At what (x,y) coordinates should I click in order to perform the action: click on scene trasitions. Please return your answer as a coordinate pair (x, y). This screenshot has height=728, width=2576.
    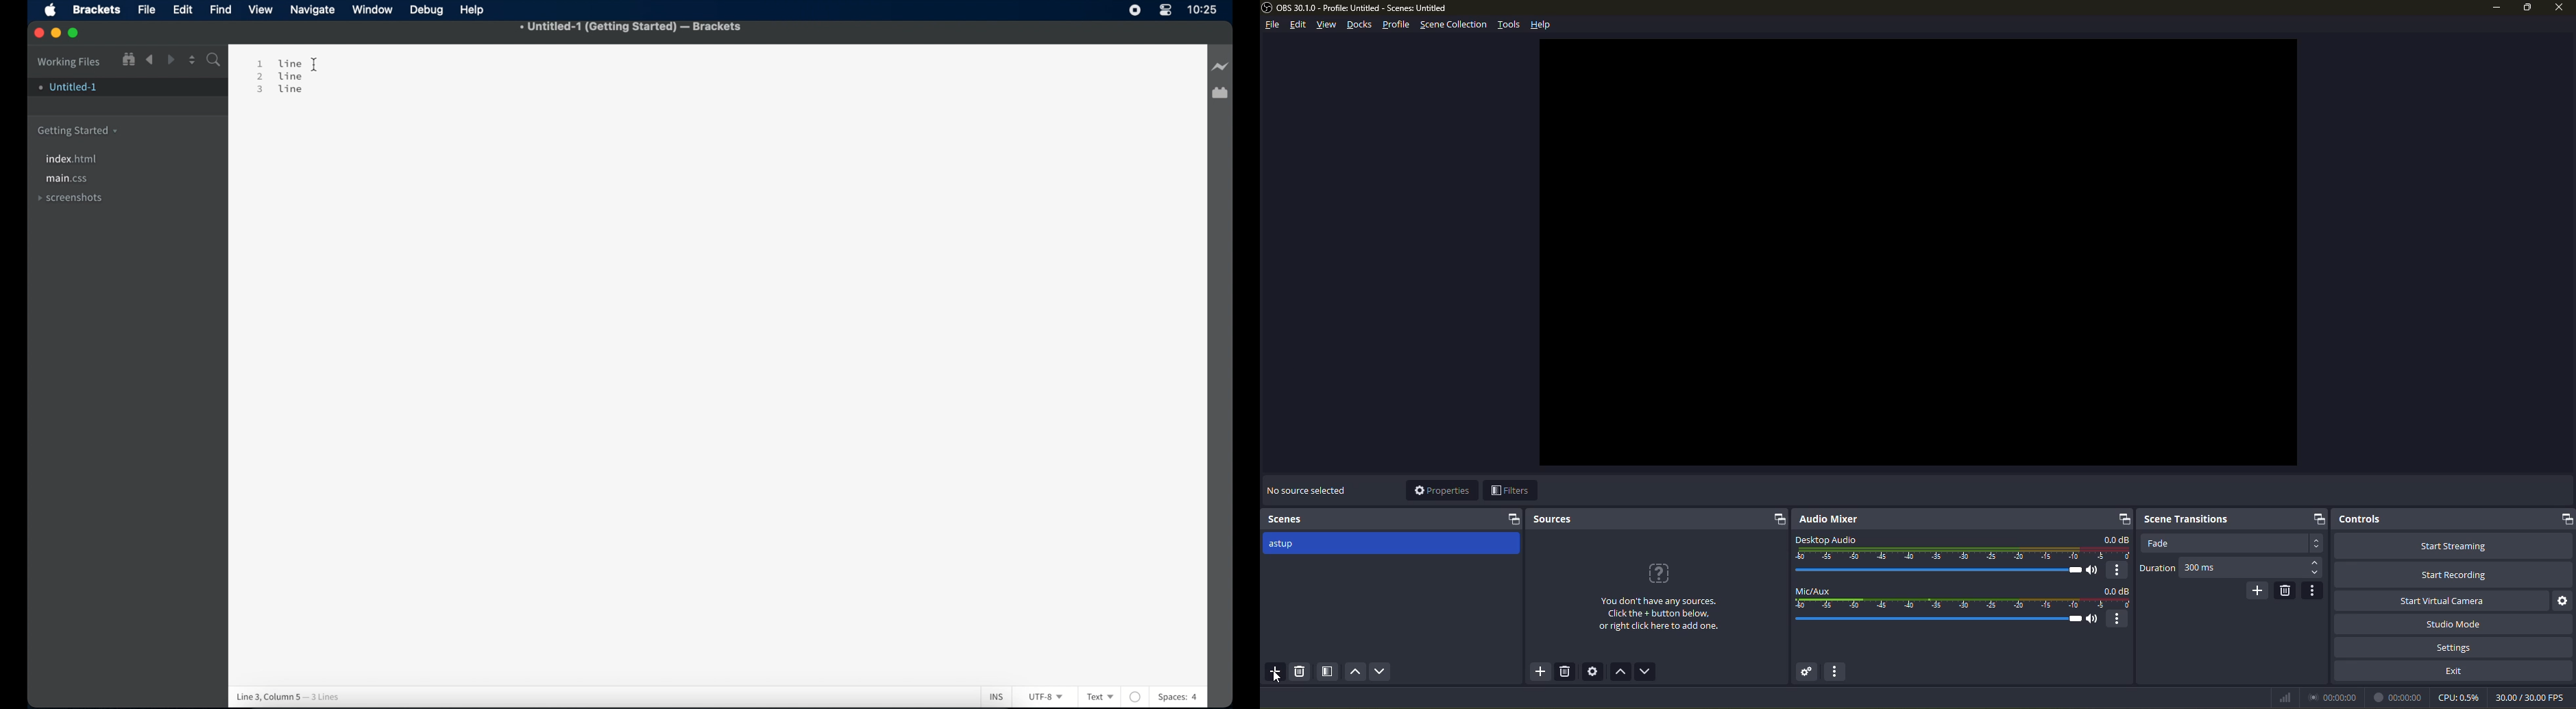
    Looking at the image, I should click on (2185, 518).